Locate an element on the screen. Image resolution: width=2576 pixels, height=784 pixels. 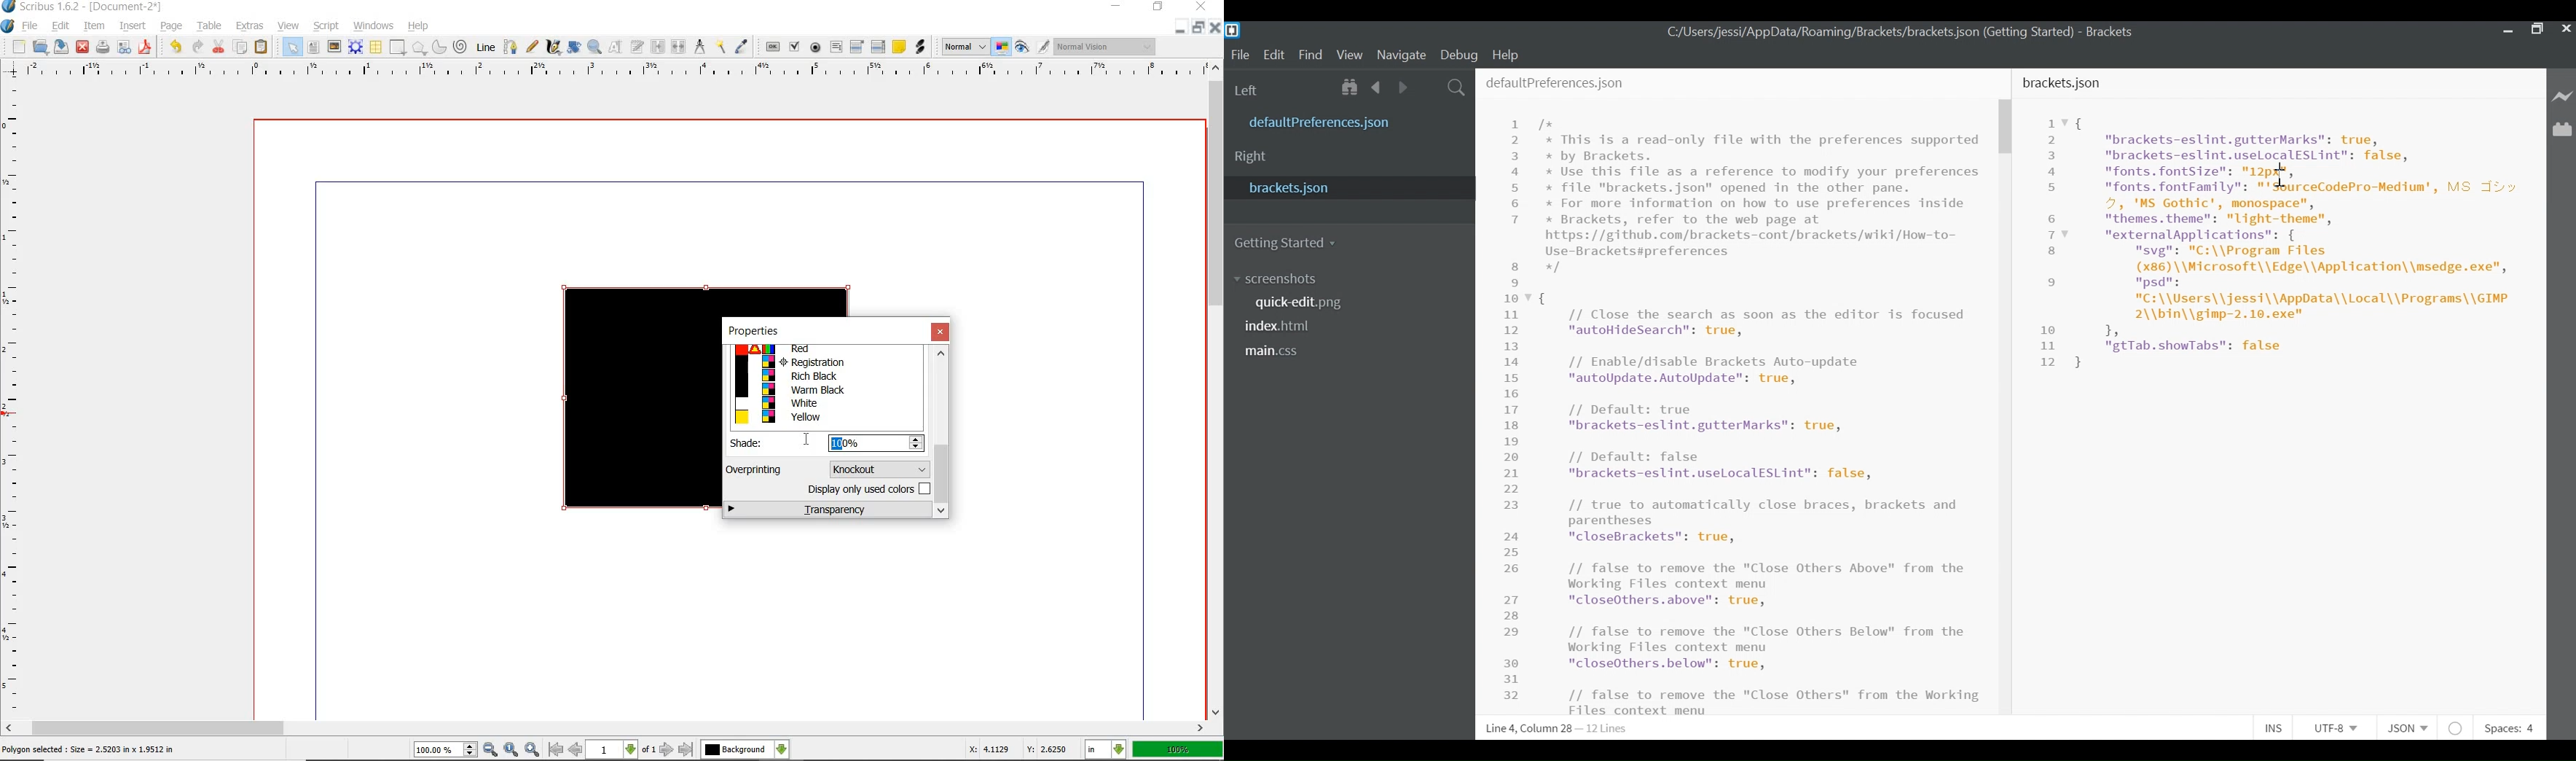
Brackets Desktop Icon is located at coordinates (1234, 30).